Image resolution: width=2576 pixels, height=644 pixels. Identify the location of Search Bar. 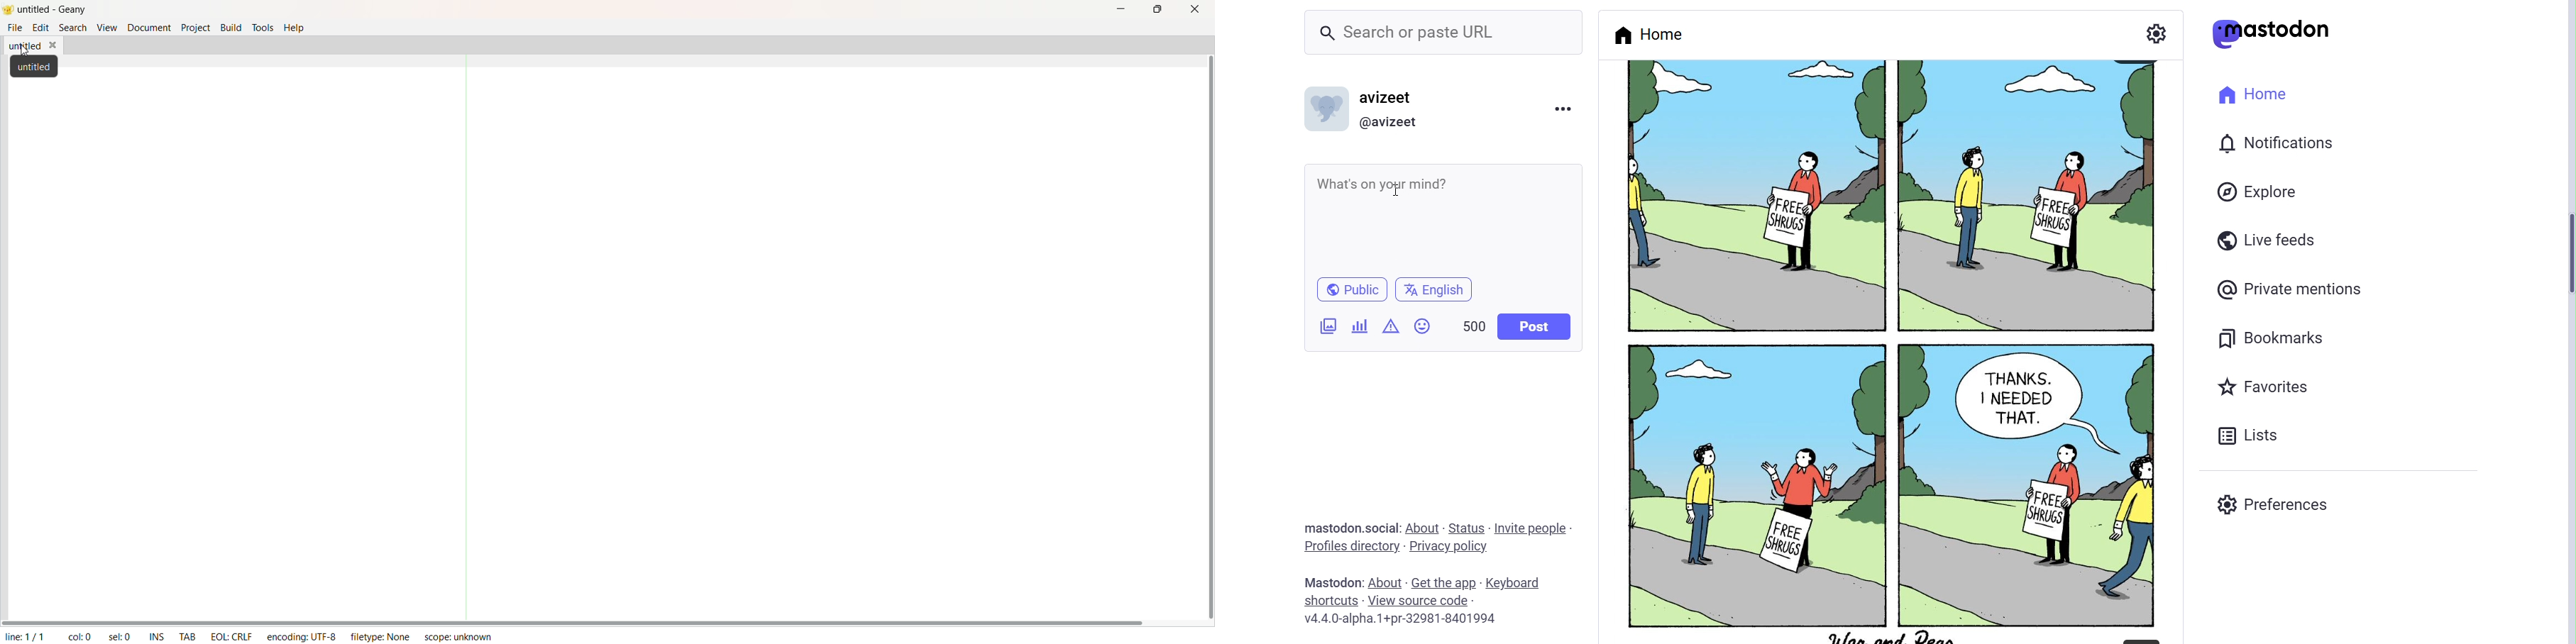
(1443, 35).